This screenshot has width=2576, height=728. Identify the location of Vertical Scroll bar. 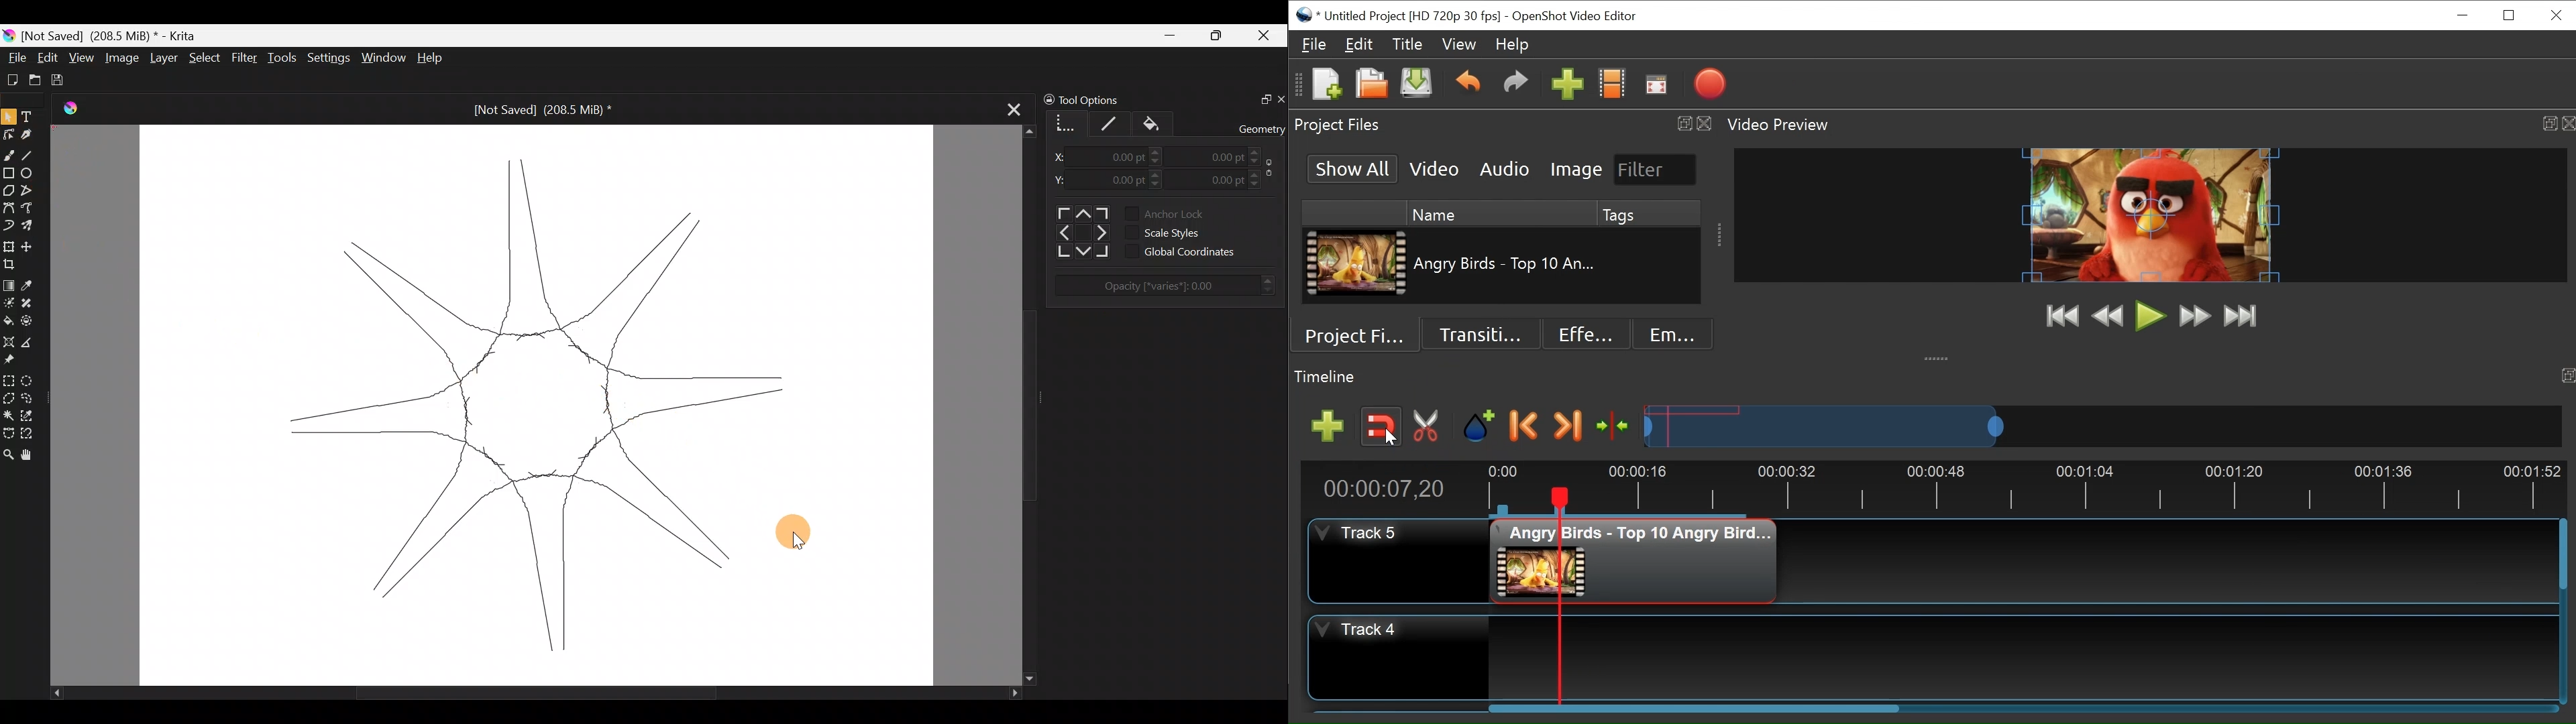
(2563, 554).